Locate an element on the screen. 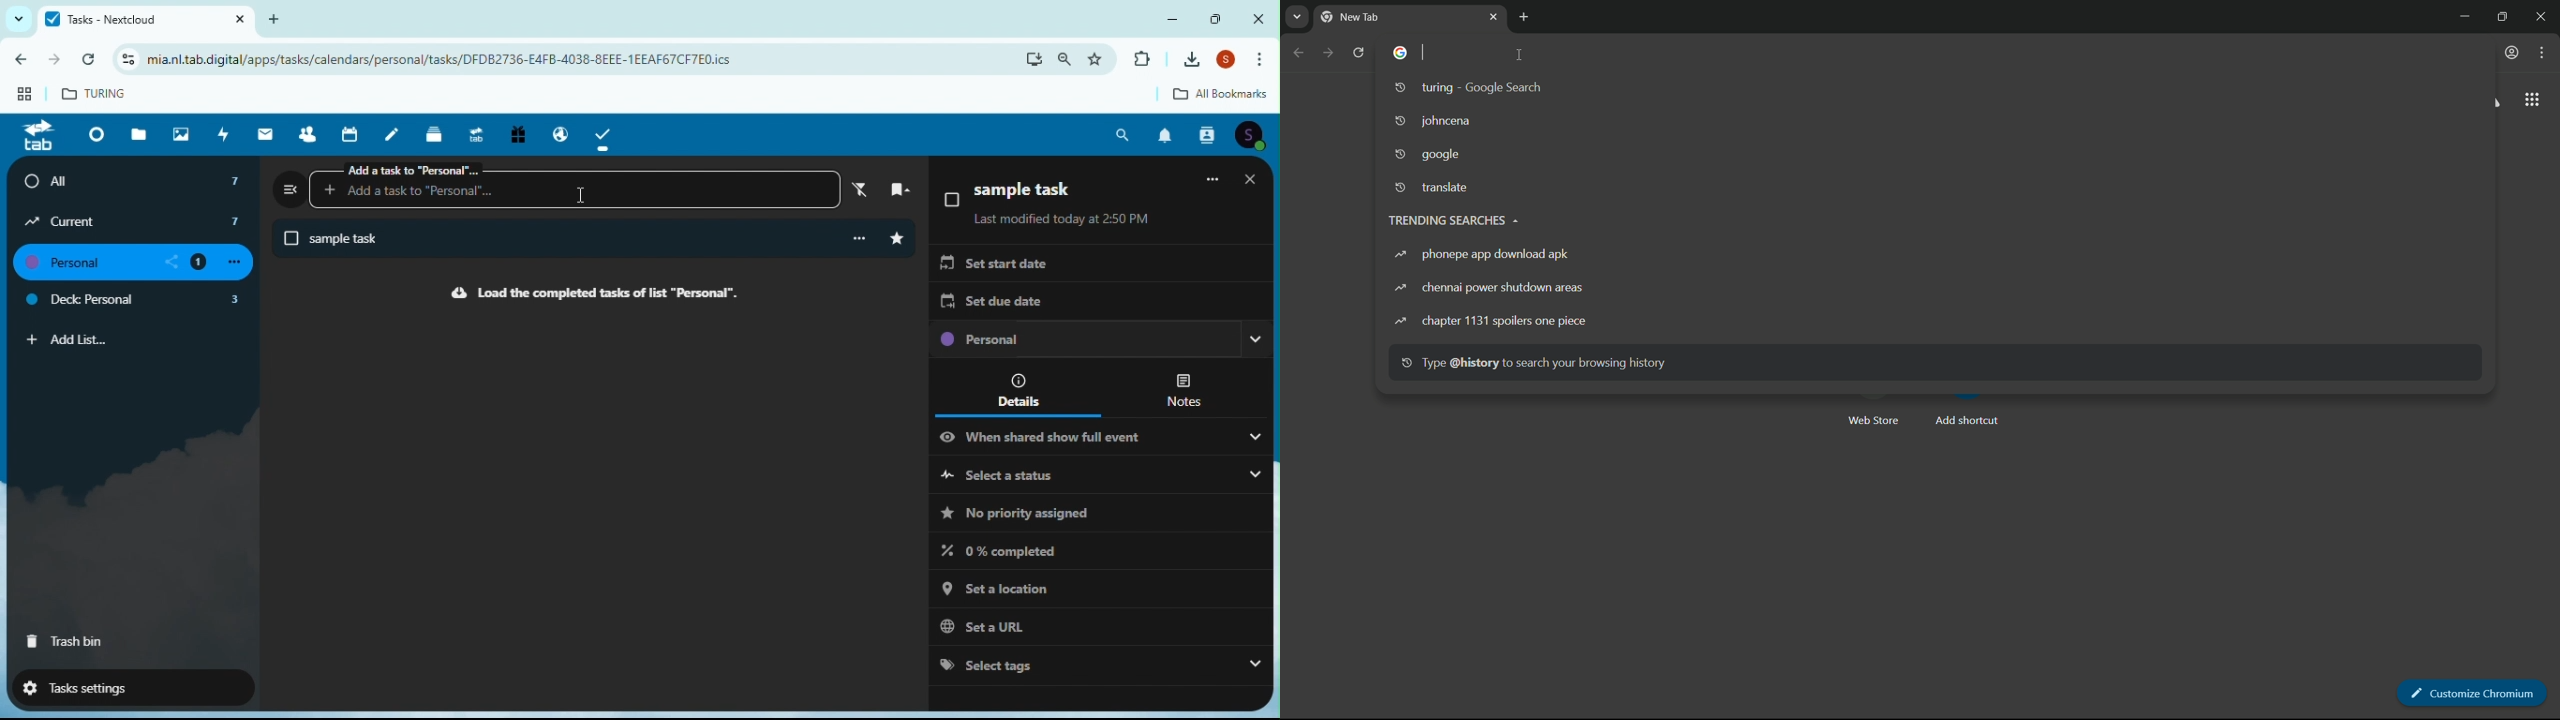 This screenshot has height=728, width=2576. More options is located at coordinates (857, 239).